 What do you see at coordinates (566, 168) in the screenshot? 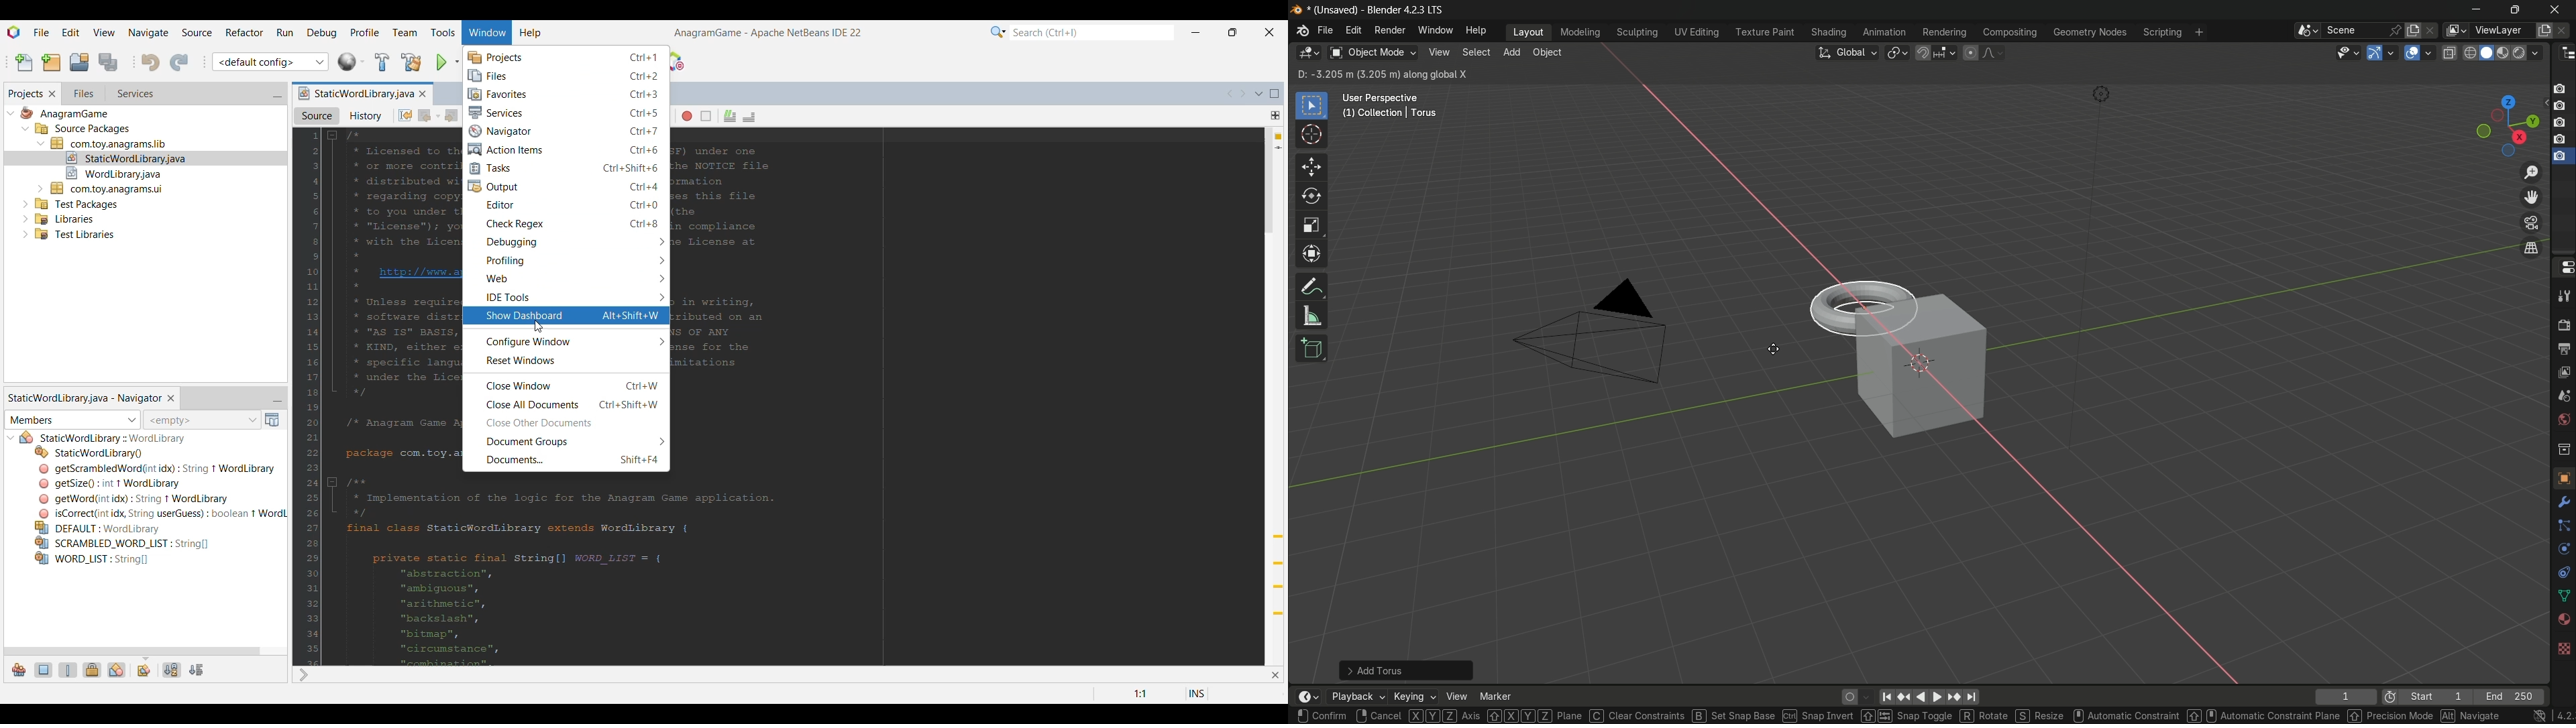
I see `Taks` at bounding box center [566, 168].